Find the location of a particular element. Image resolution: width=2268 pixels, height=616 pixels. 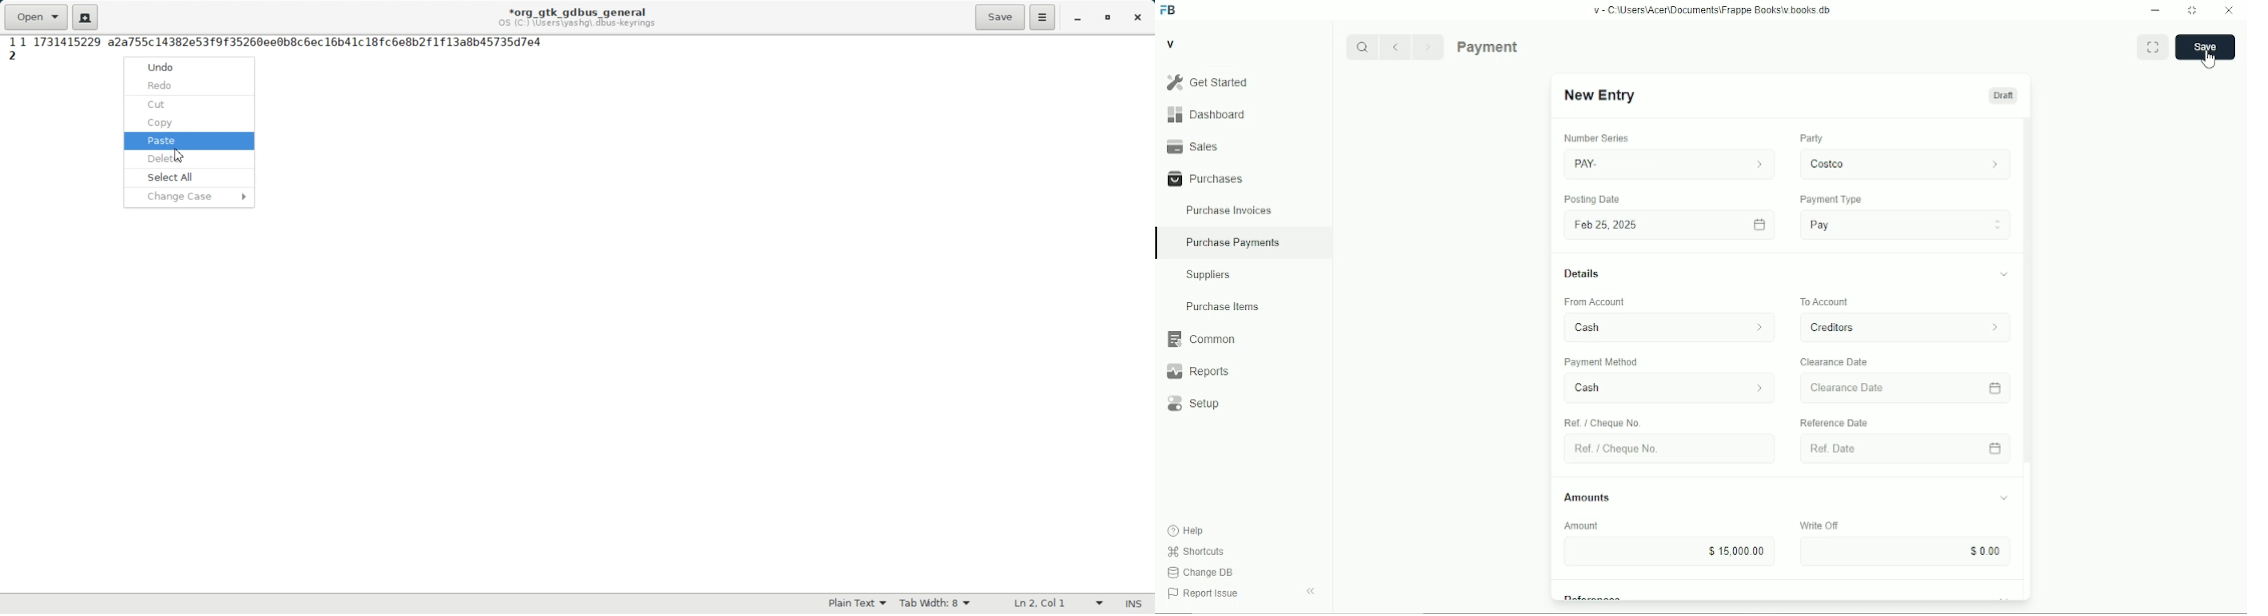

Maximize is located at coordinates (1110, 19).